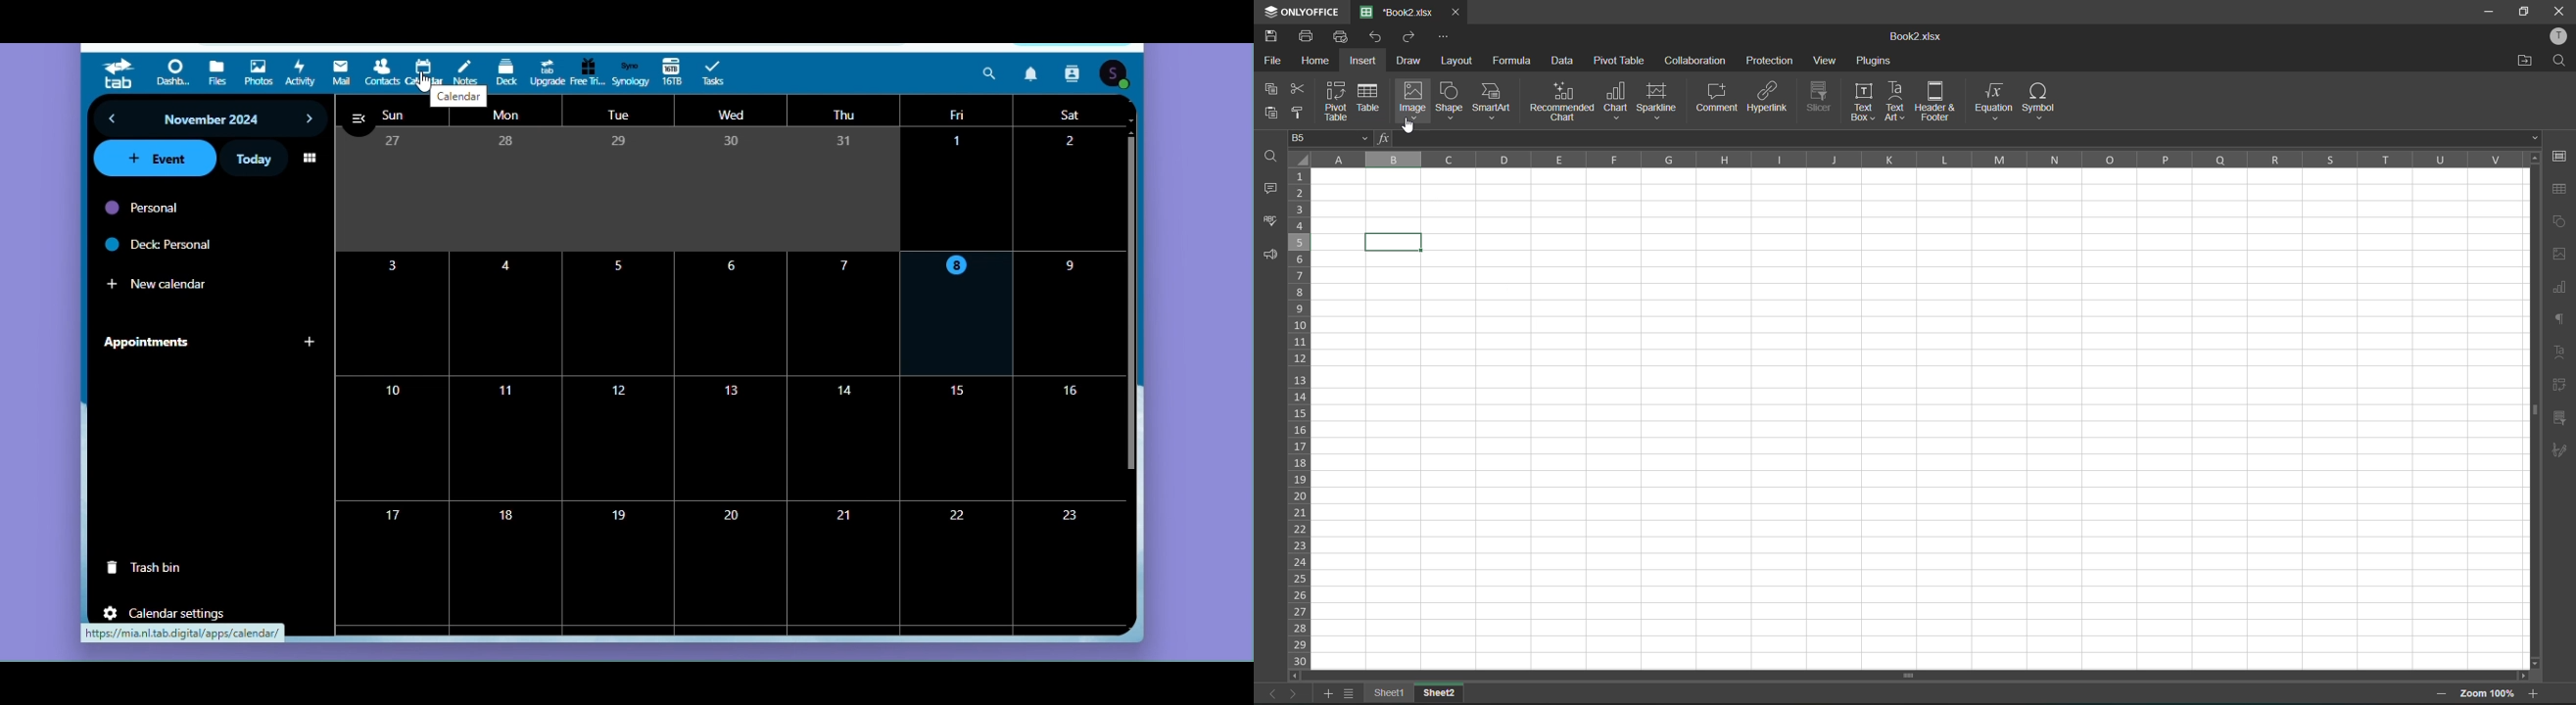  What do you see at coordinates (179, 279) in the screenshot?
I see `New calendar` at bounding box center [179, 279].